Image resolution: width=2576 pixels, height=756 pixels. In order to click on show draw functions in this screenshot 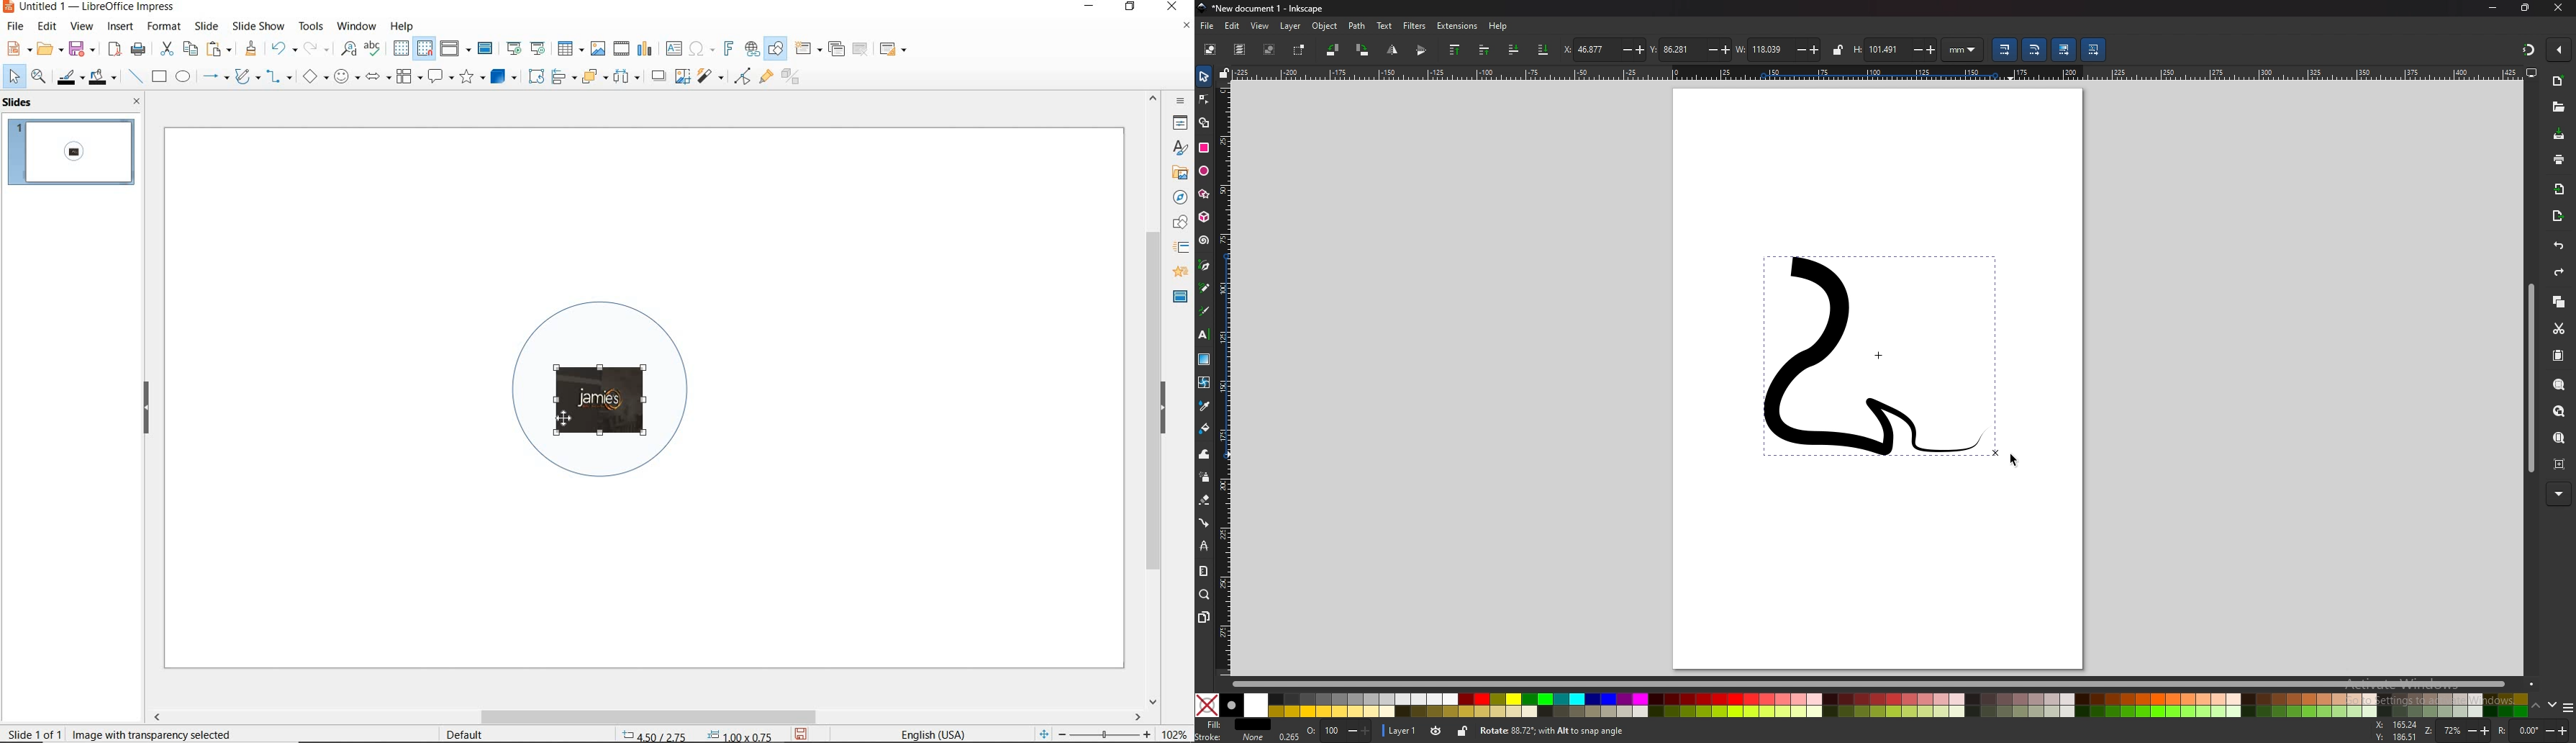, I will do `click(776, 49)`.